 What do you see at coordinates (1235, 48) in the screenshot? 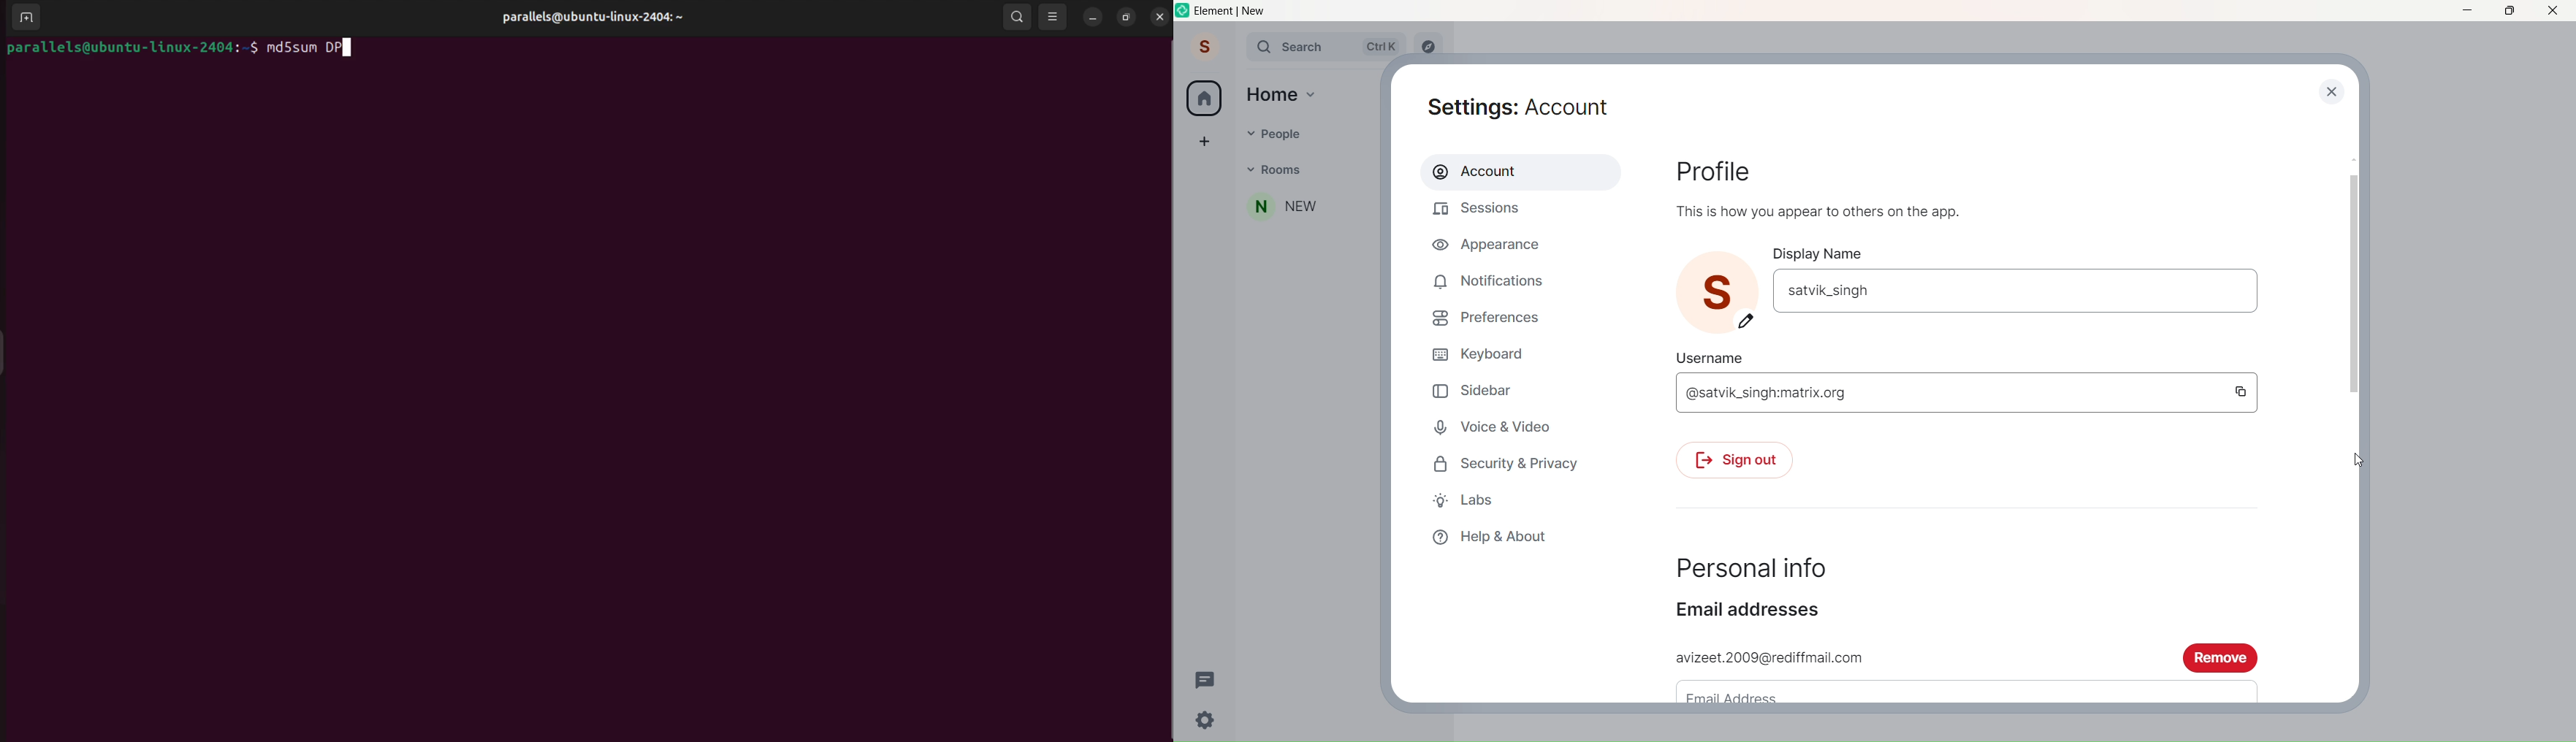
I see `Expand` at bounding box center [1235, 48].